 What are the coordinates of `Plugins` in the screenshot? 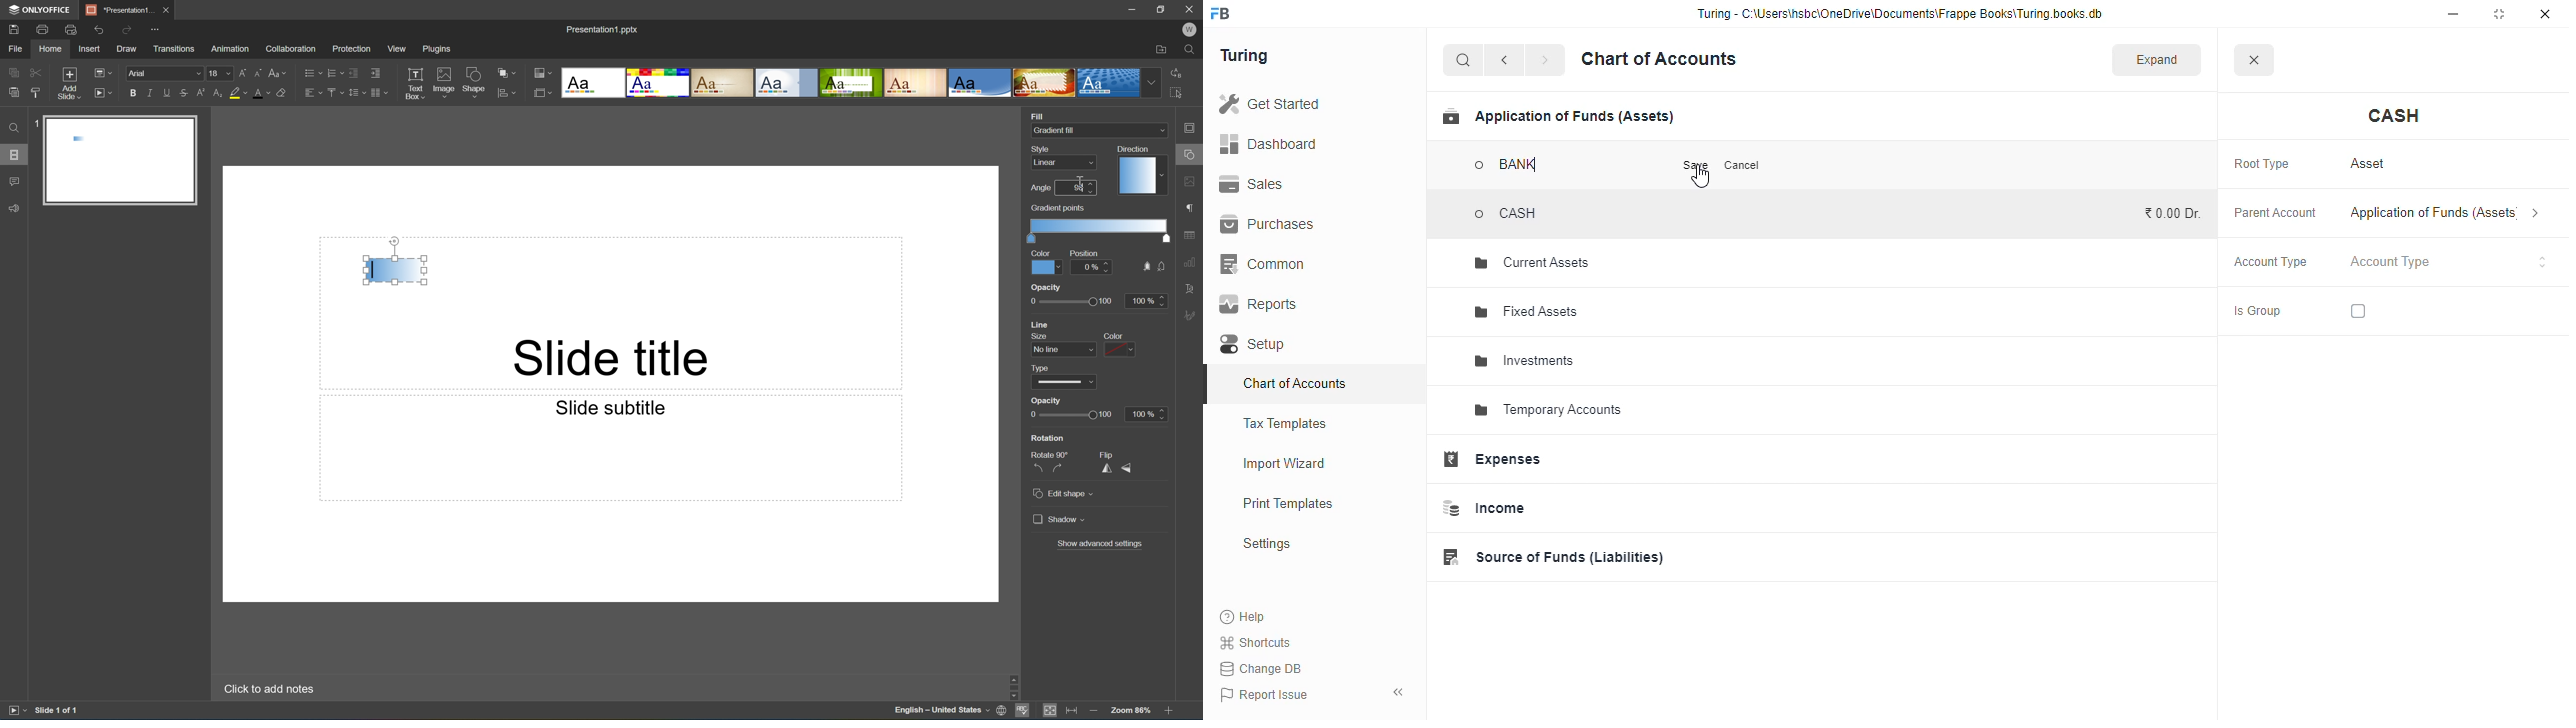 It's located at (439, 48).